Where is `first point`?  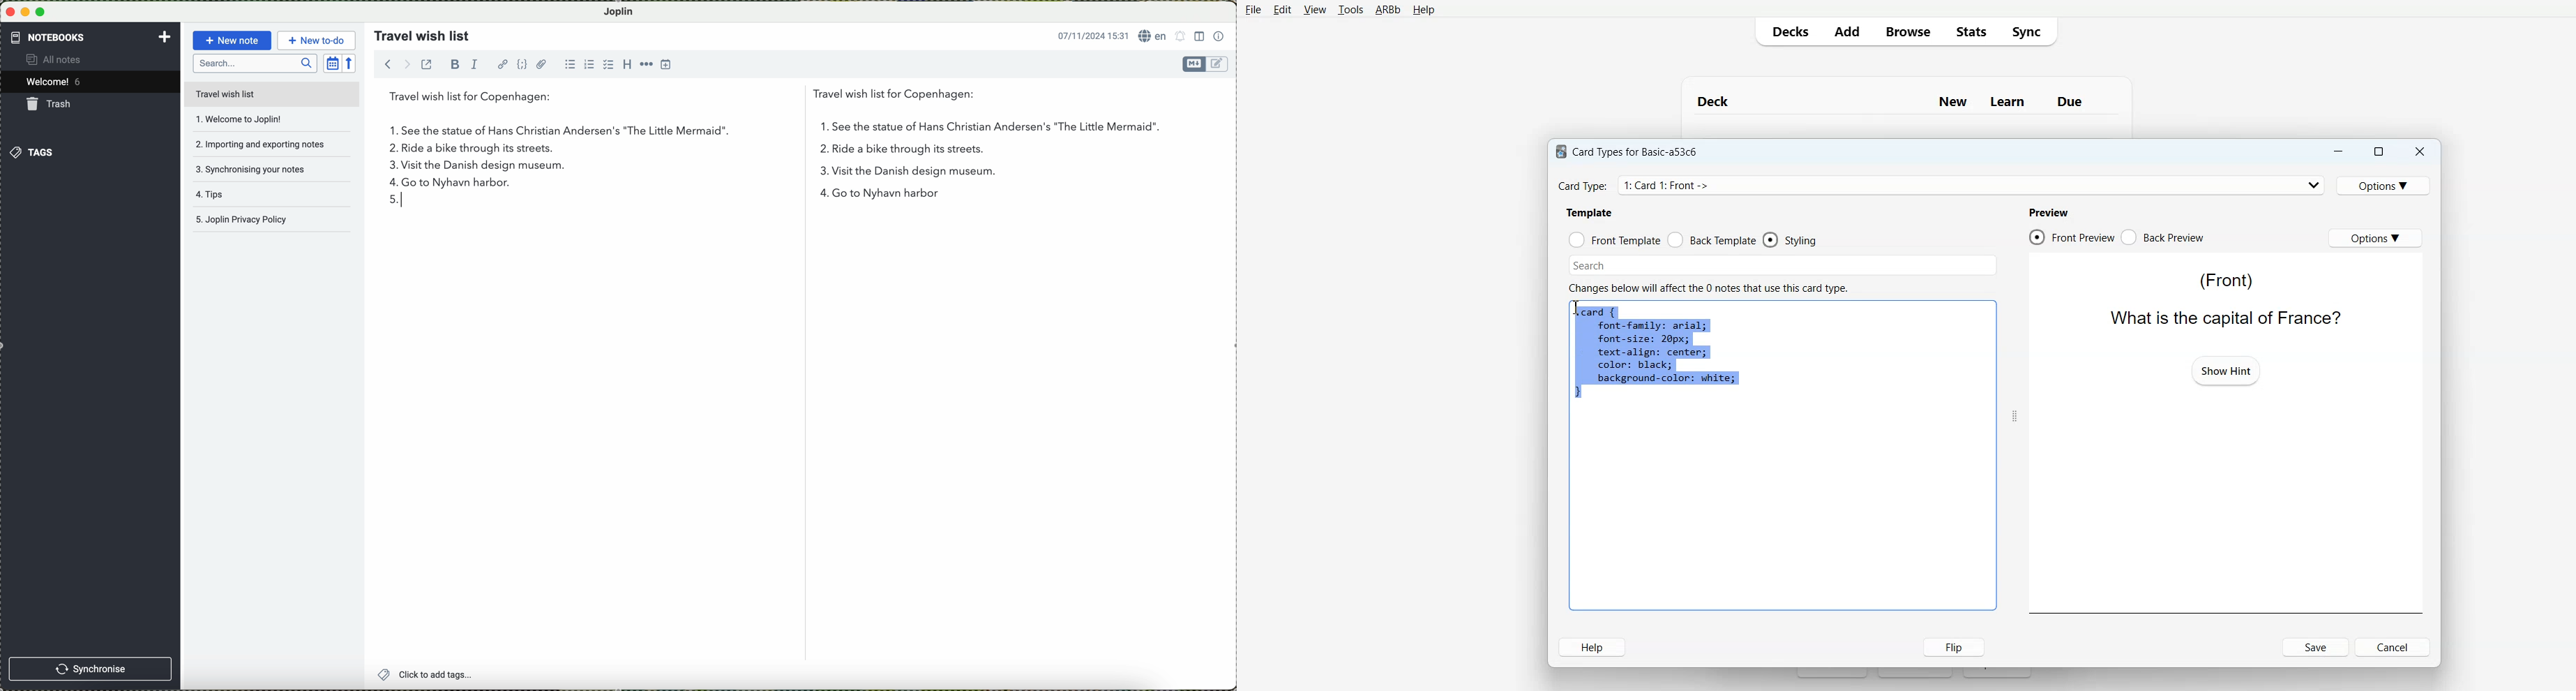
first point is located at coordinates (764, 130).